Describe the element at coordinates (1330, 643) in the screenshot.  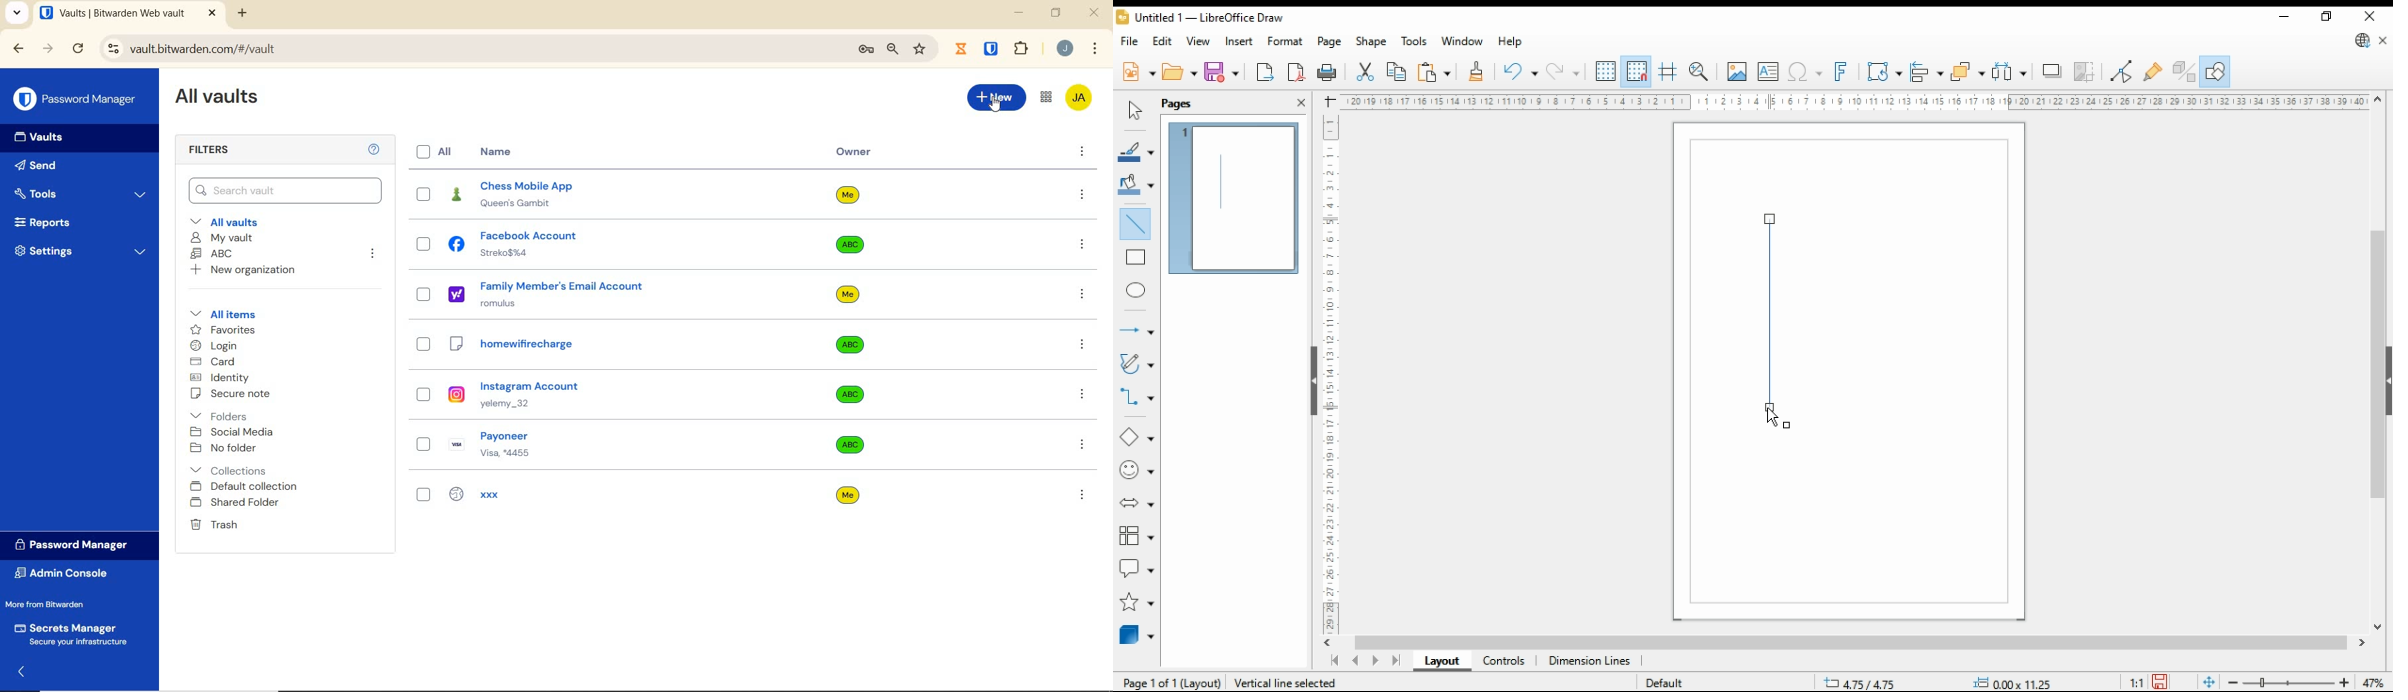
I see `move left` at that location.